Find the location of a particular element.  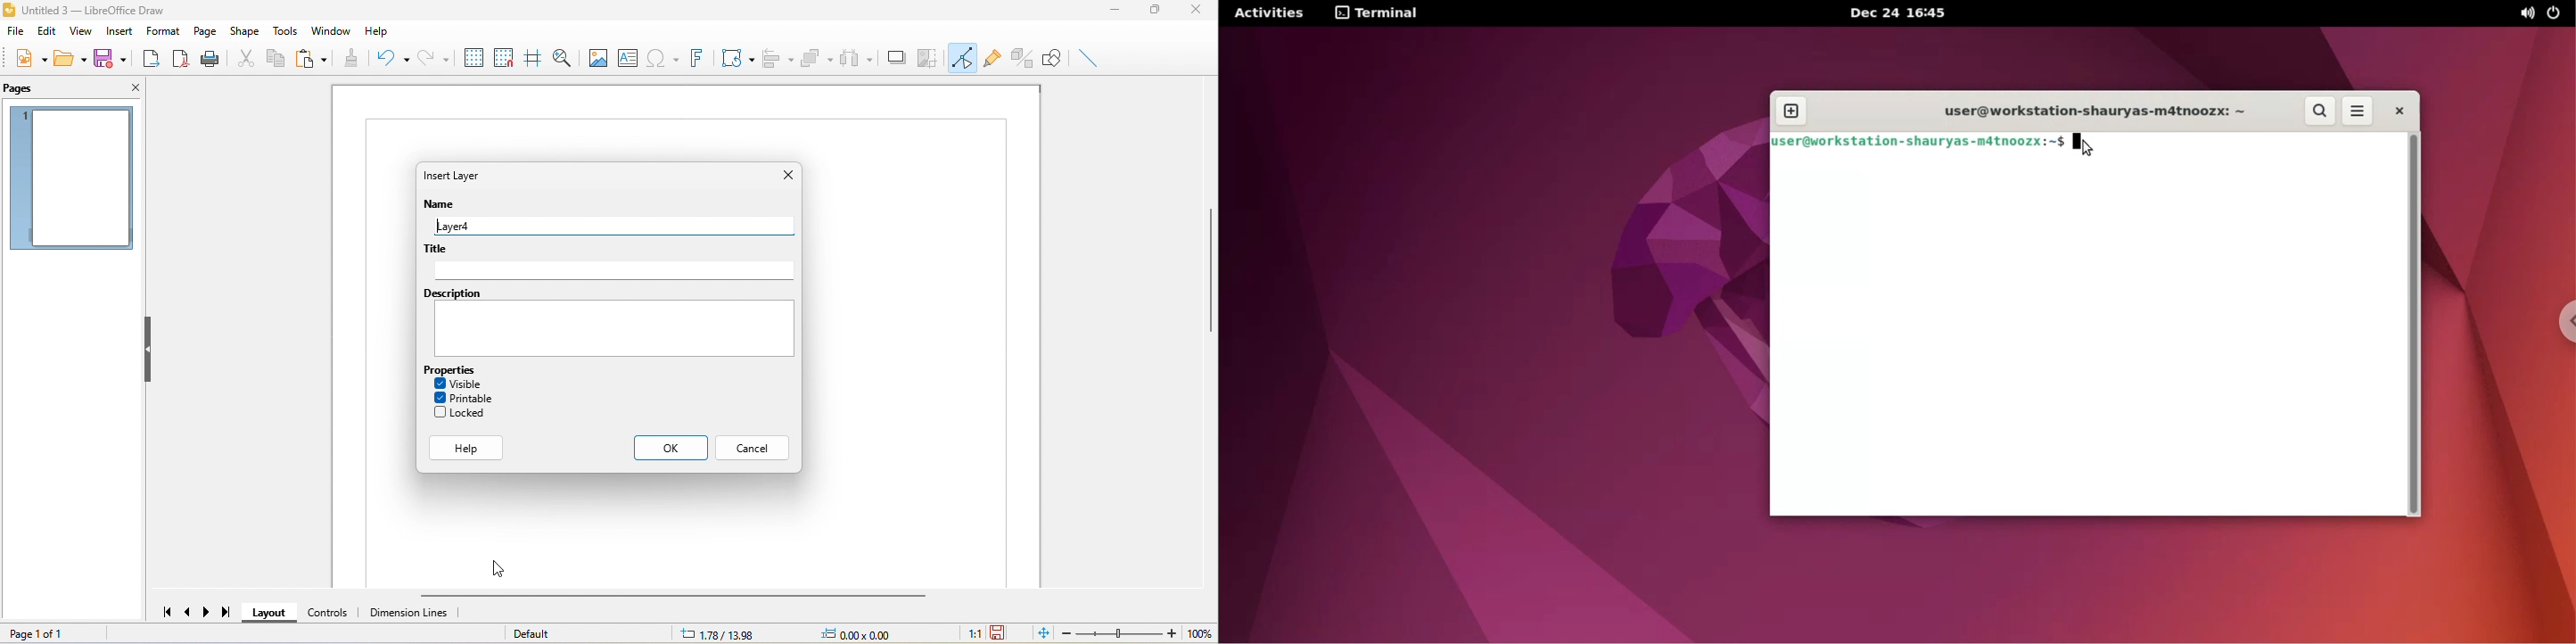

undo is located at coordinates (389, 57).